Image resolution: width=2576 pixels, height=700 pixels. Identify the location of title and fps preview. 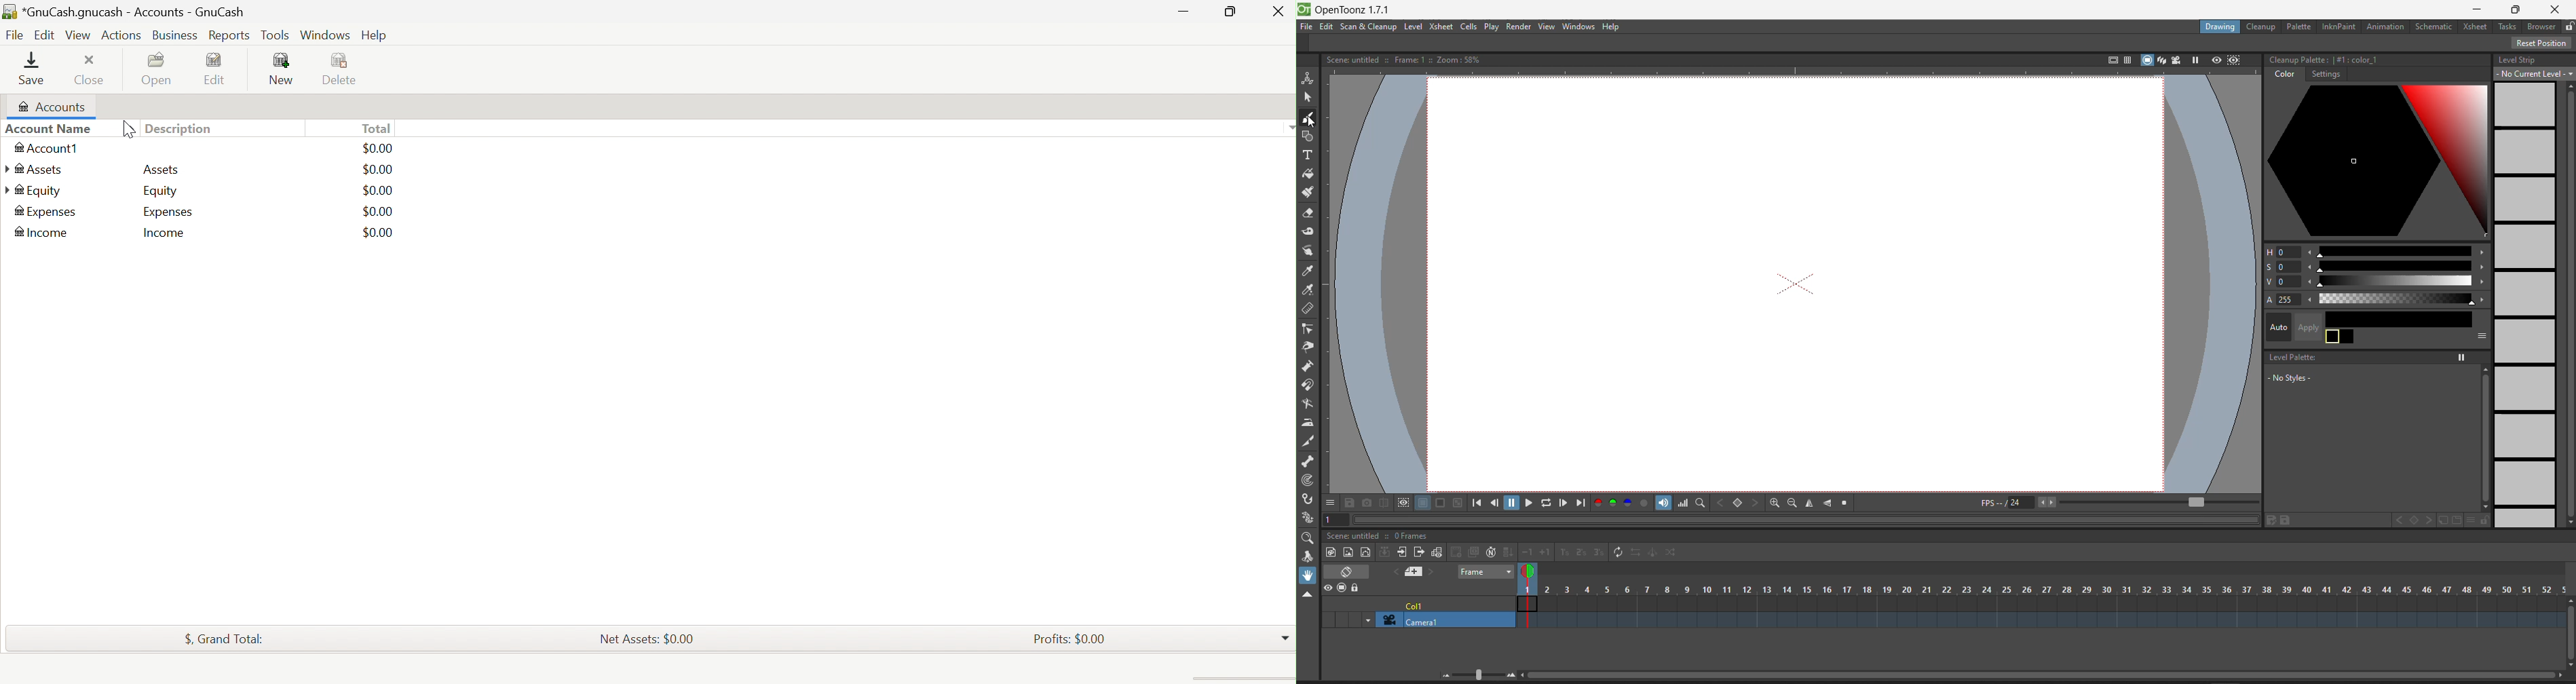
(1381, 535).